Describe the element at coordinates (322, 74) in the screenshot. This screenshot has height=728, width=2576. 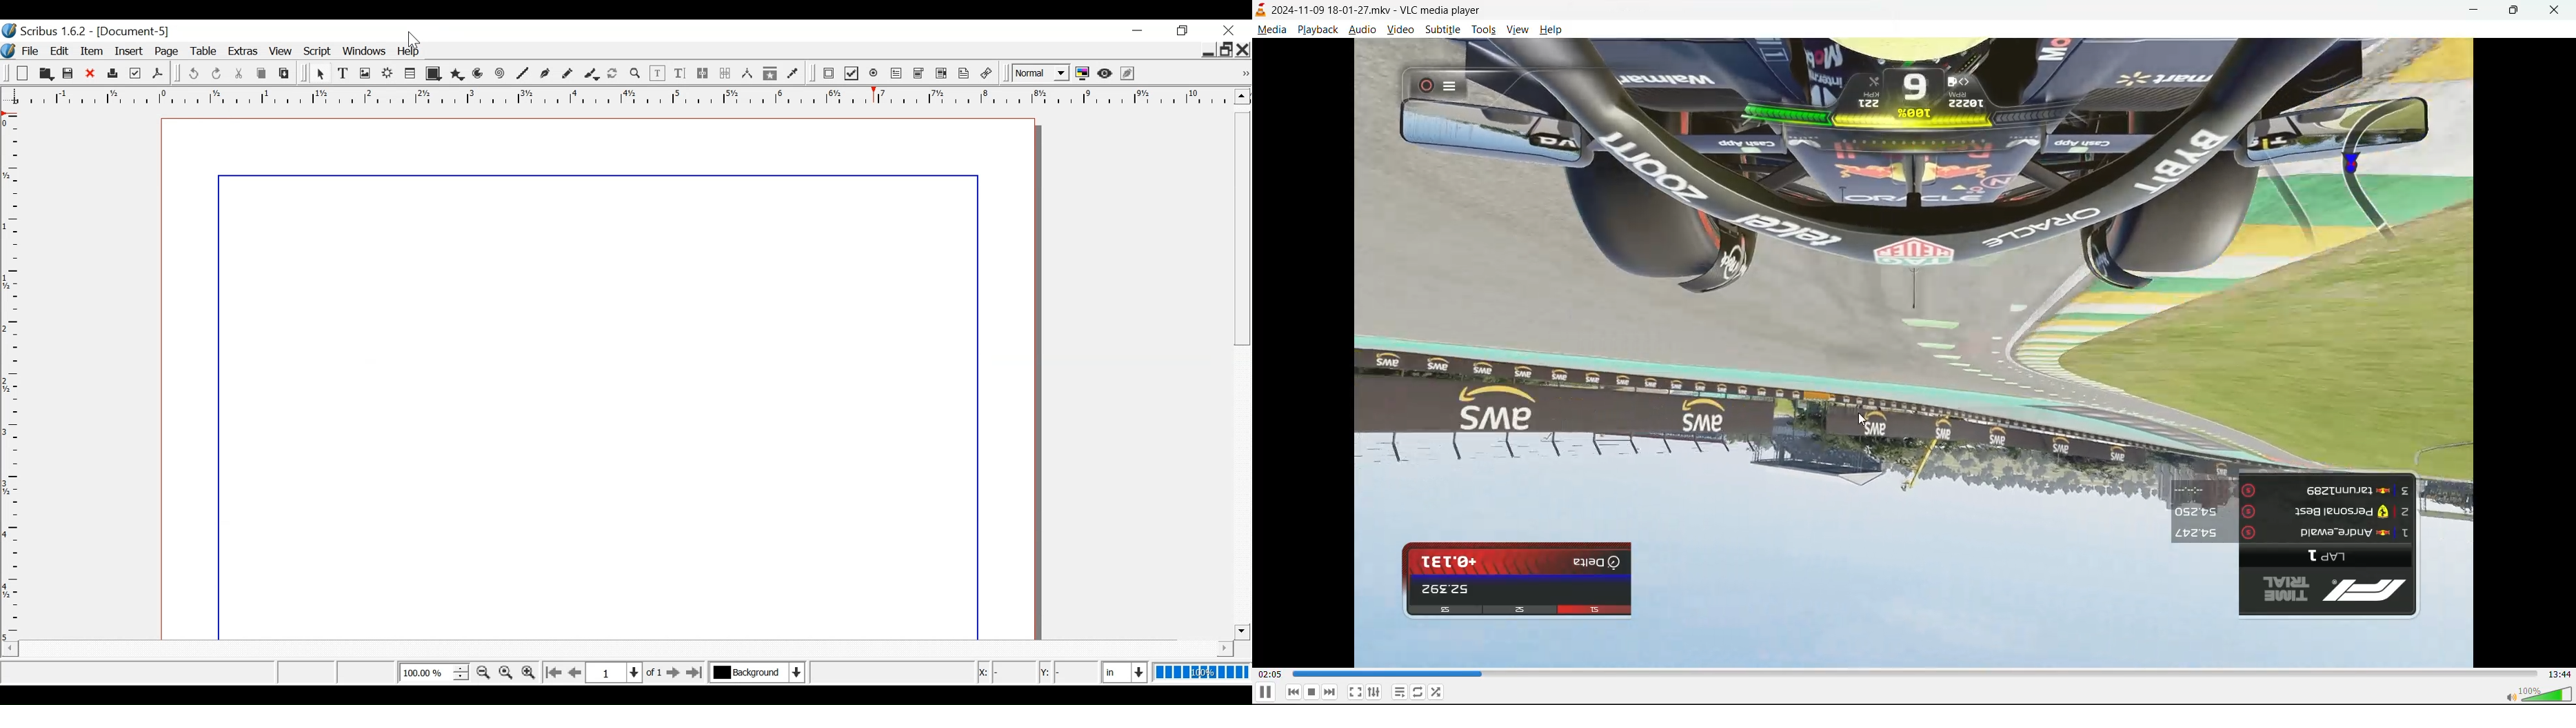
I see `Select` at that location.